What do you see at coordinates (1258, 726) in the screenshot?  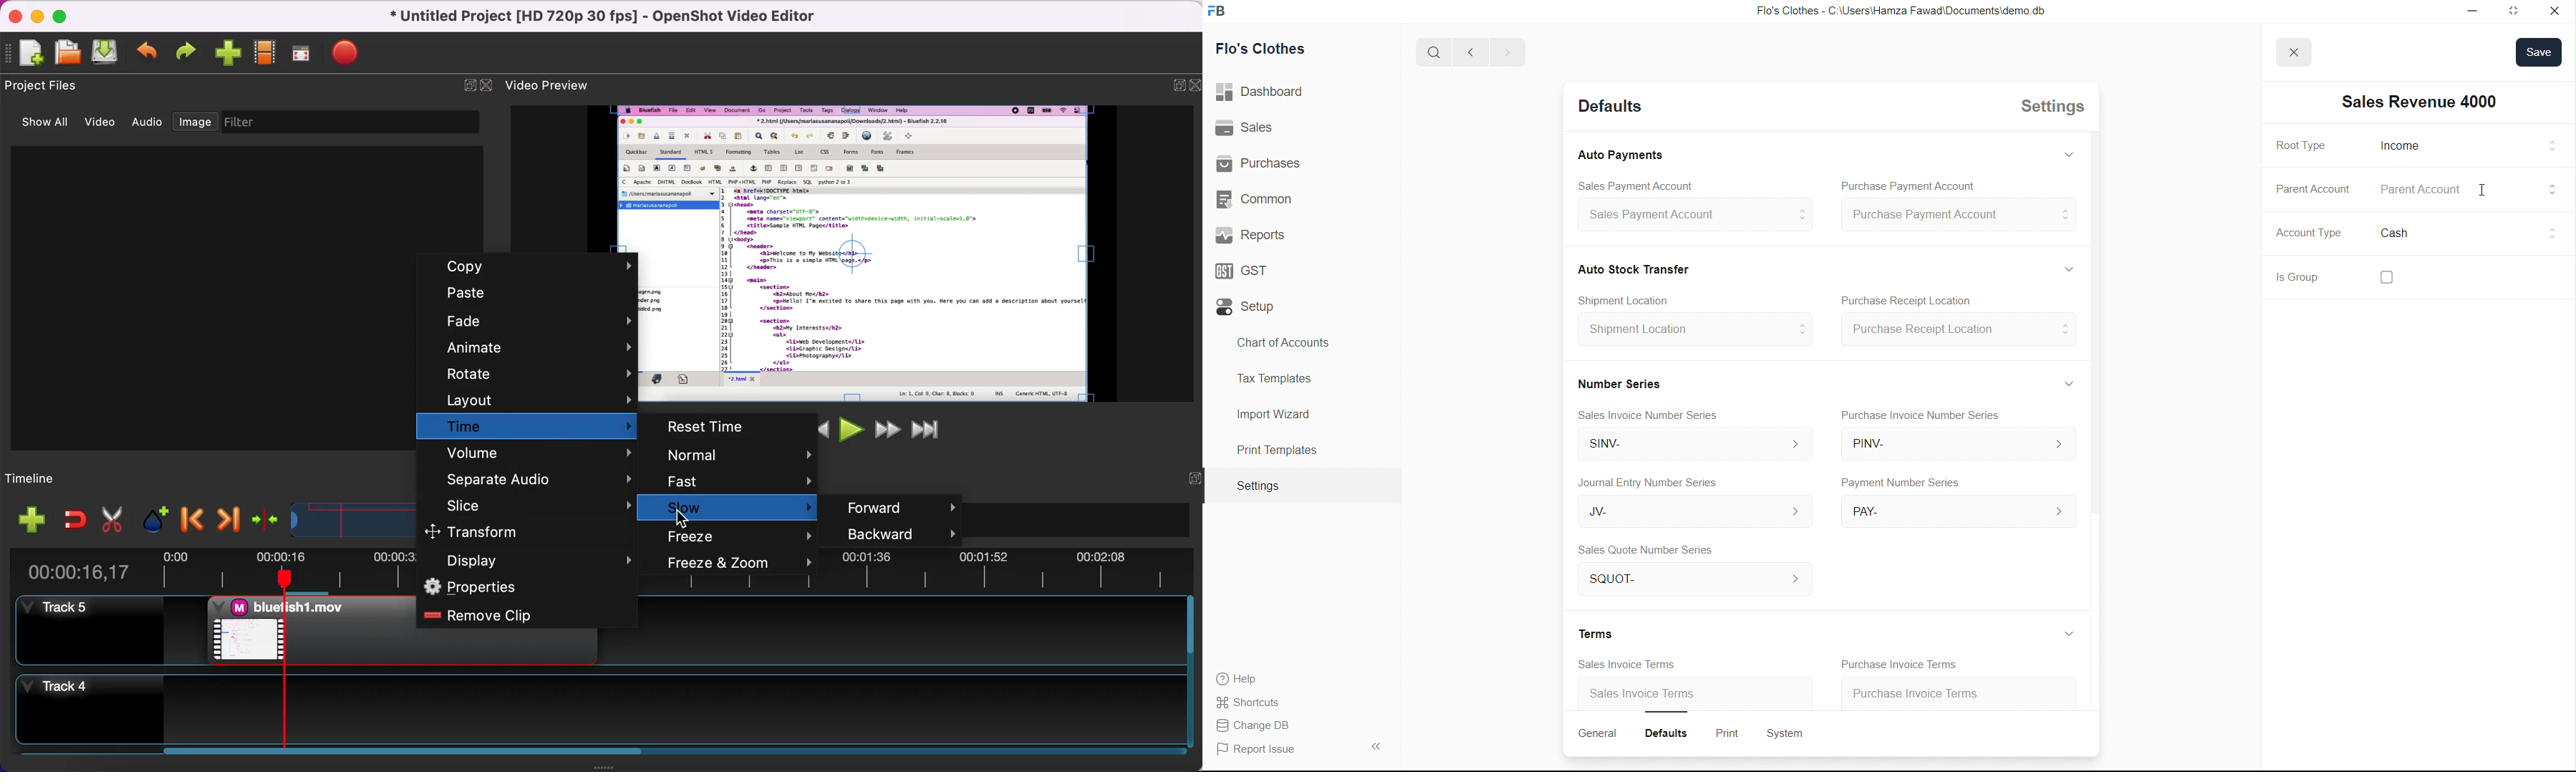 I see `Change DB` at bounding box center [1258, 726].